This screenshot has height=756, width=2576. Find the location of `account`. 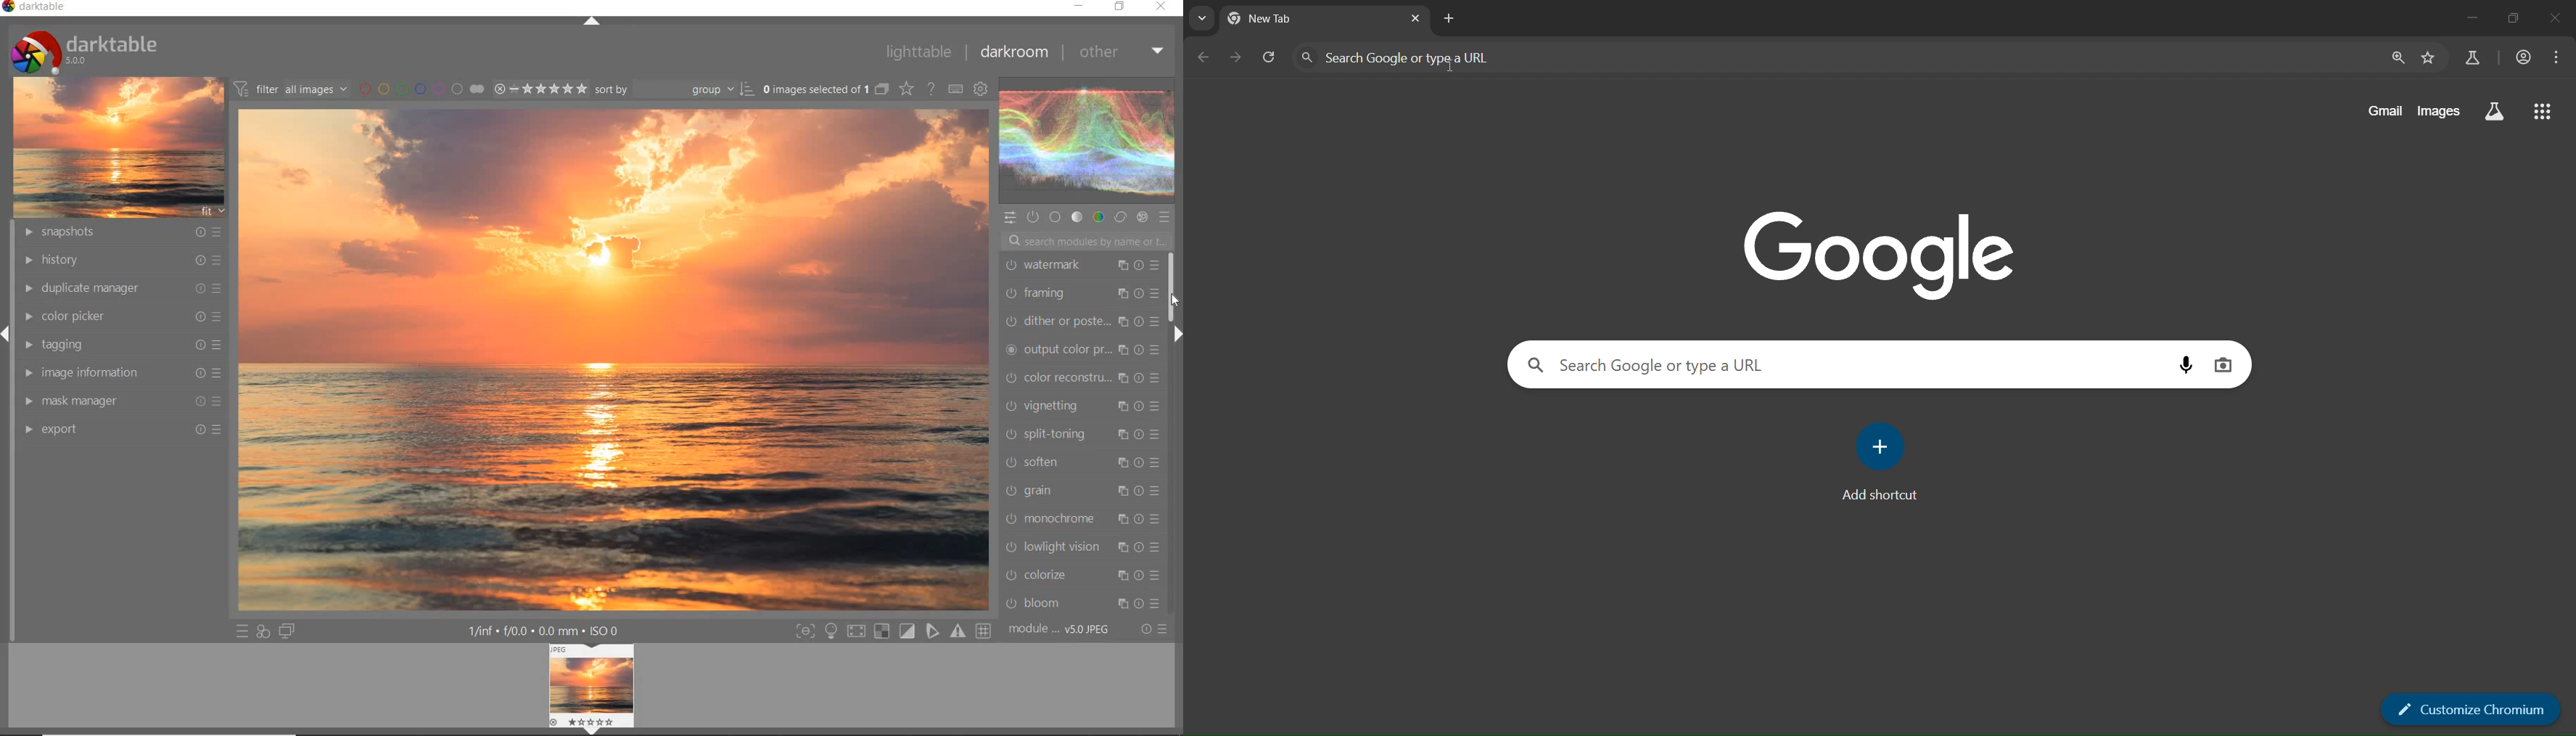

account is located at coordinates (2522, 57).